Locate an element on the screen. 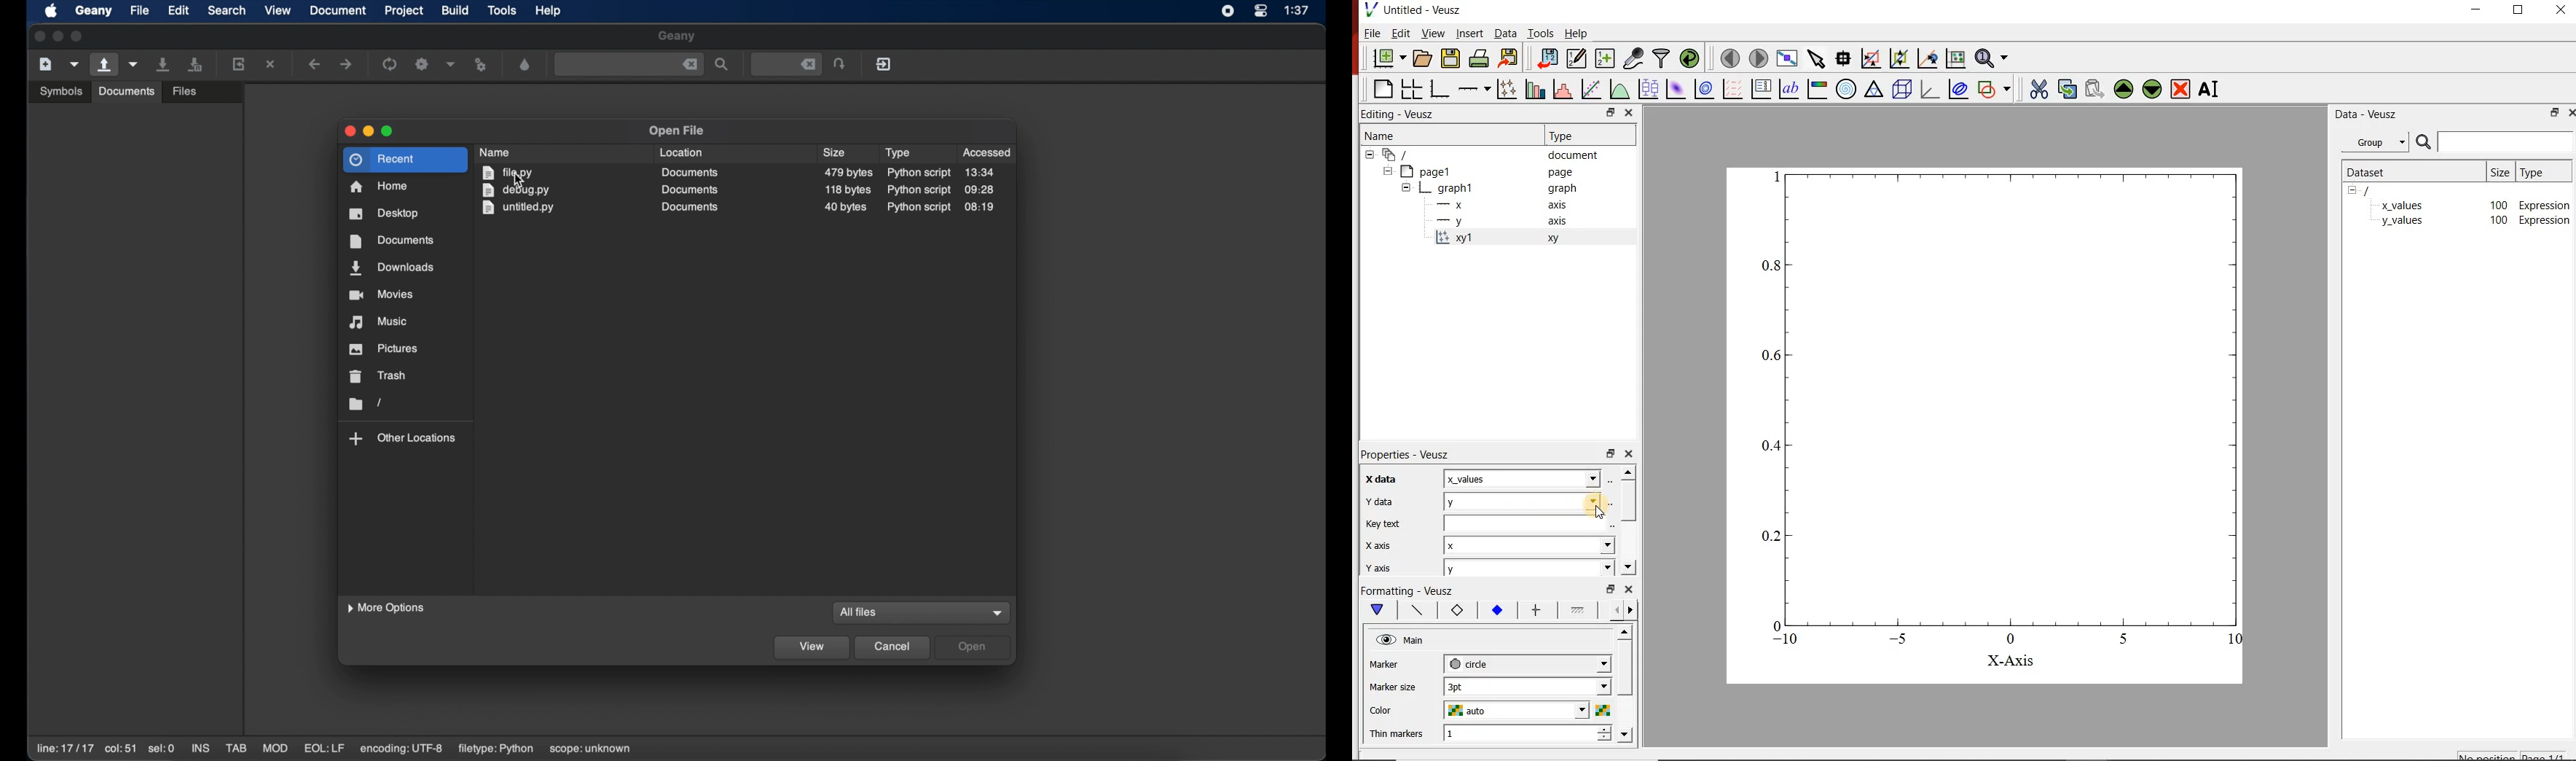 This screenshot has height=784, width=2576. y is located at coordinates (1523, 502).